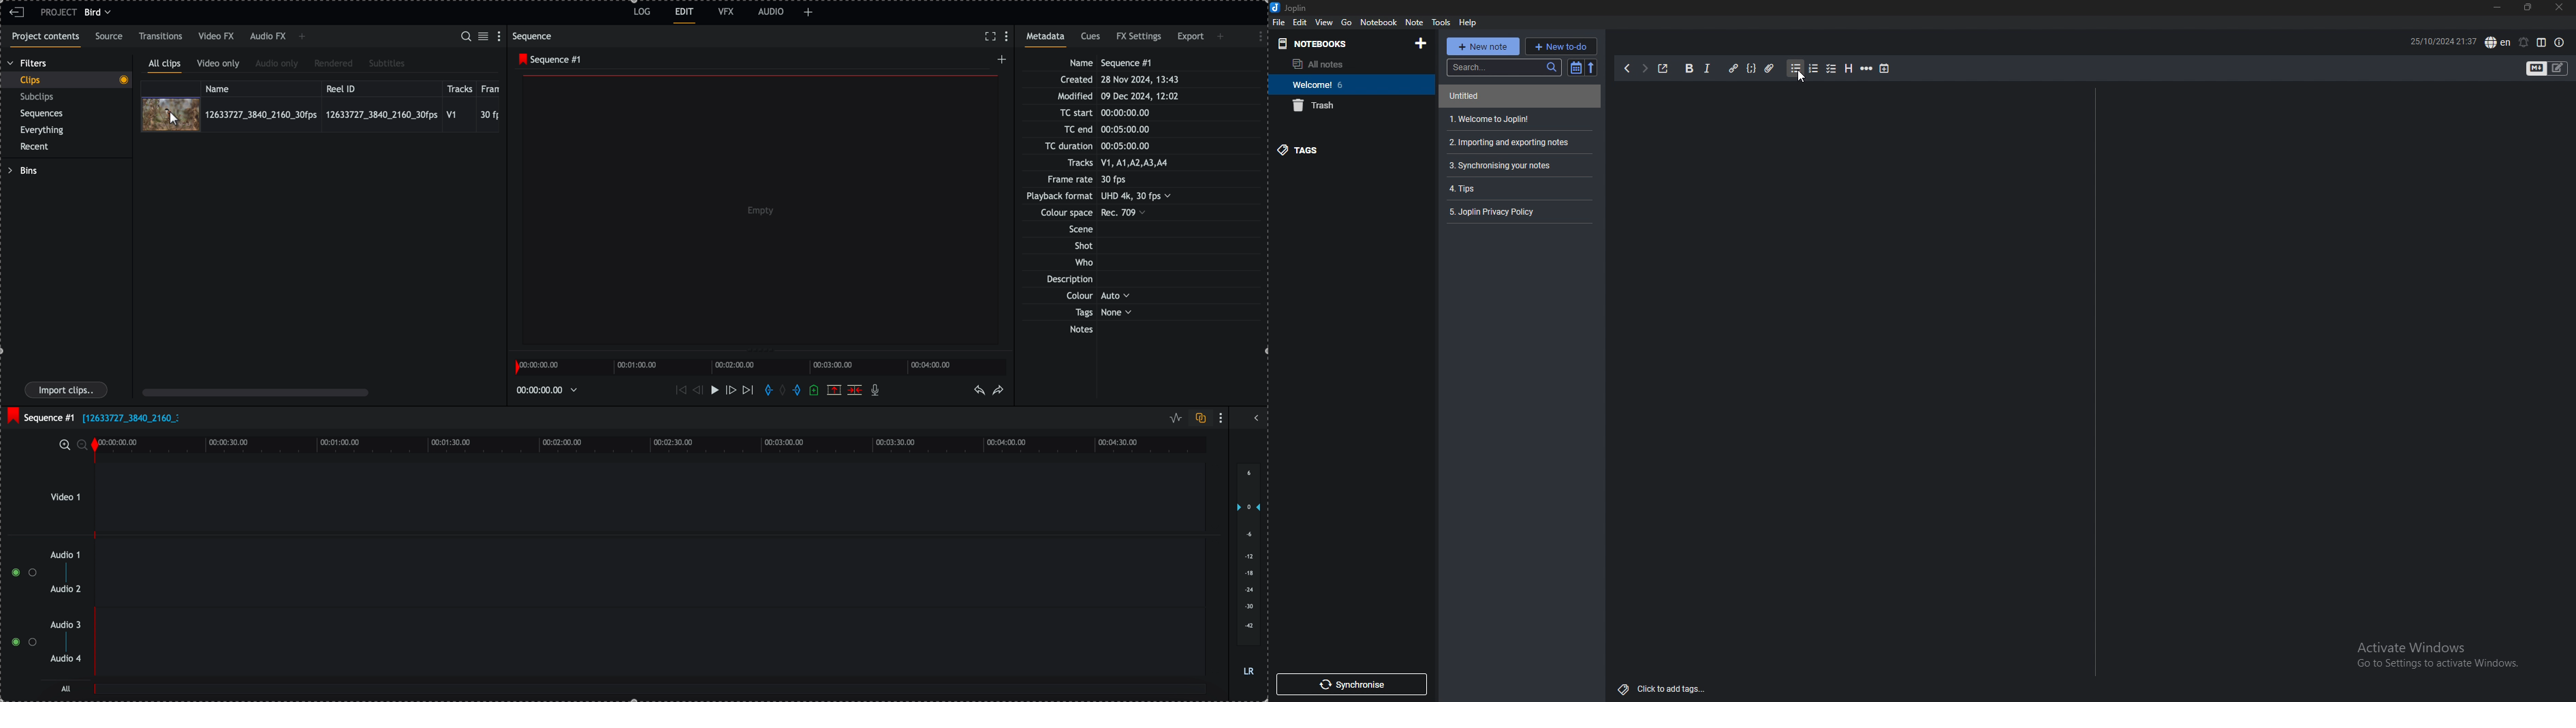  What do you see at coordinates (63, 444) in the screenshot?
I see `zoom in` at bounding box center [63, 444].